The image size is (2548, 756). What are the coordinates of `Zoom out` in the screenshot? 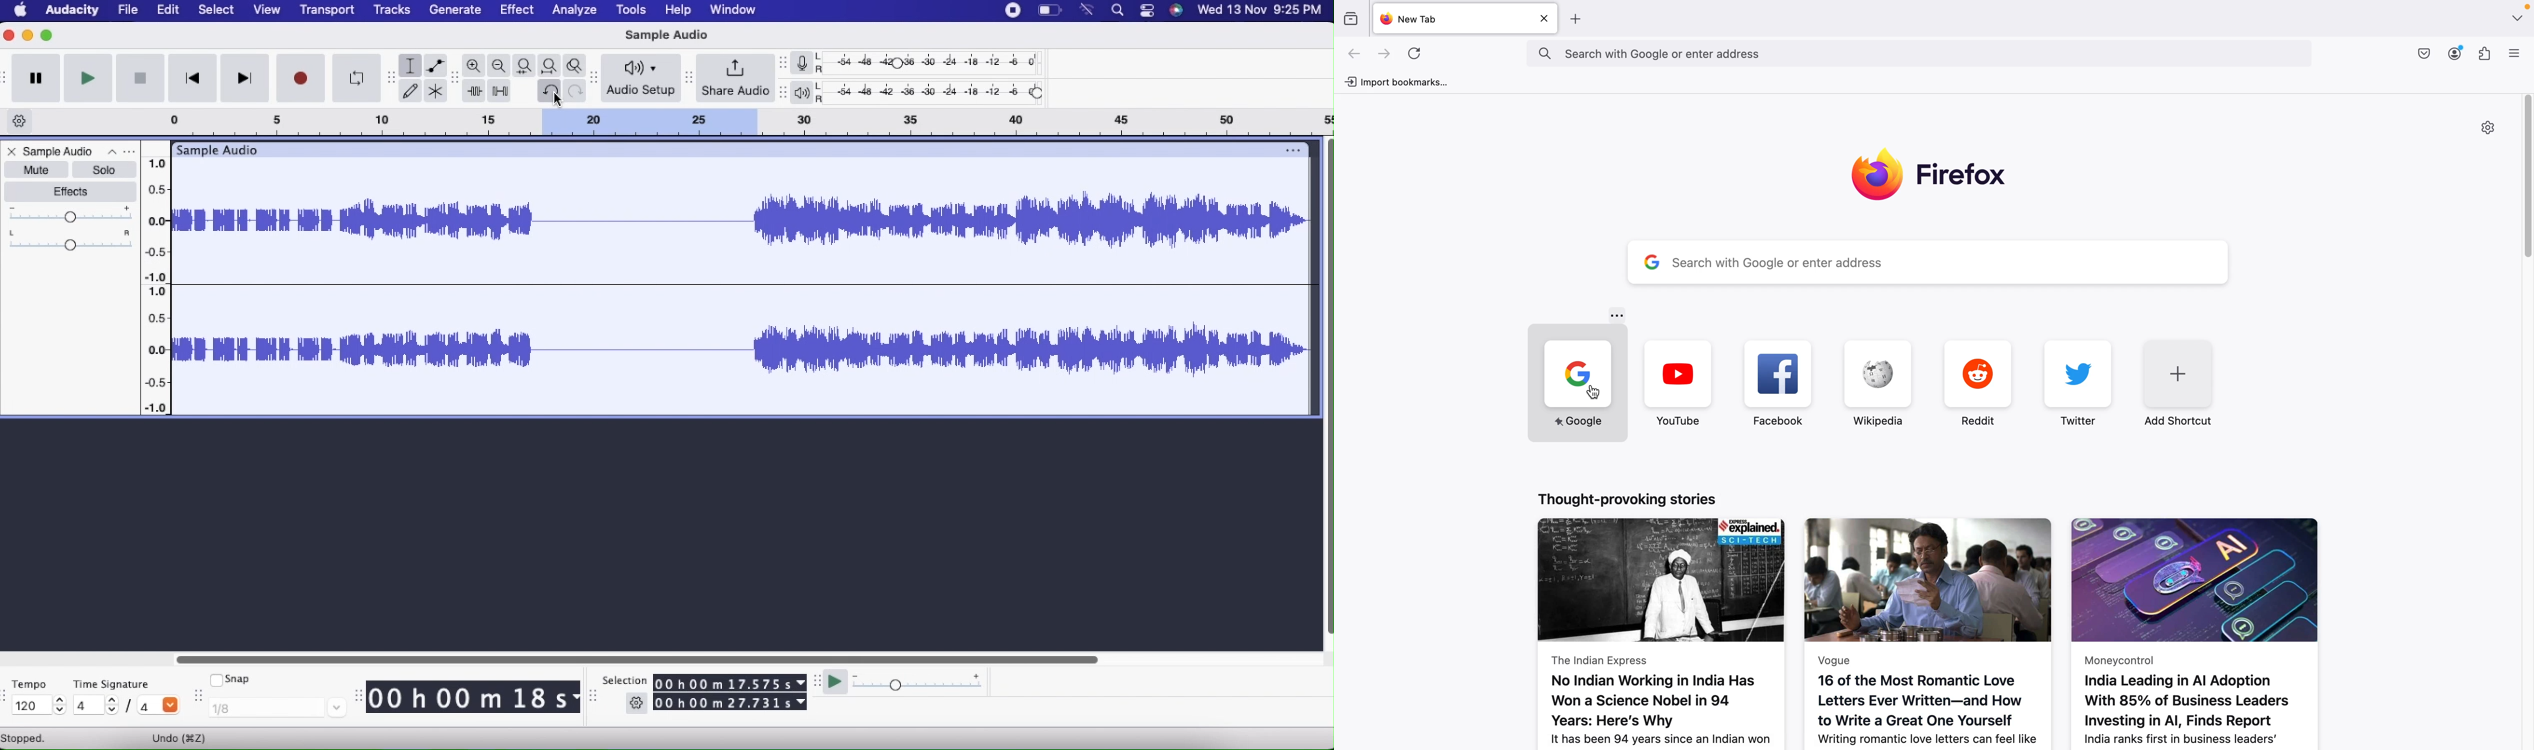 It's located at (499, 65).